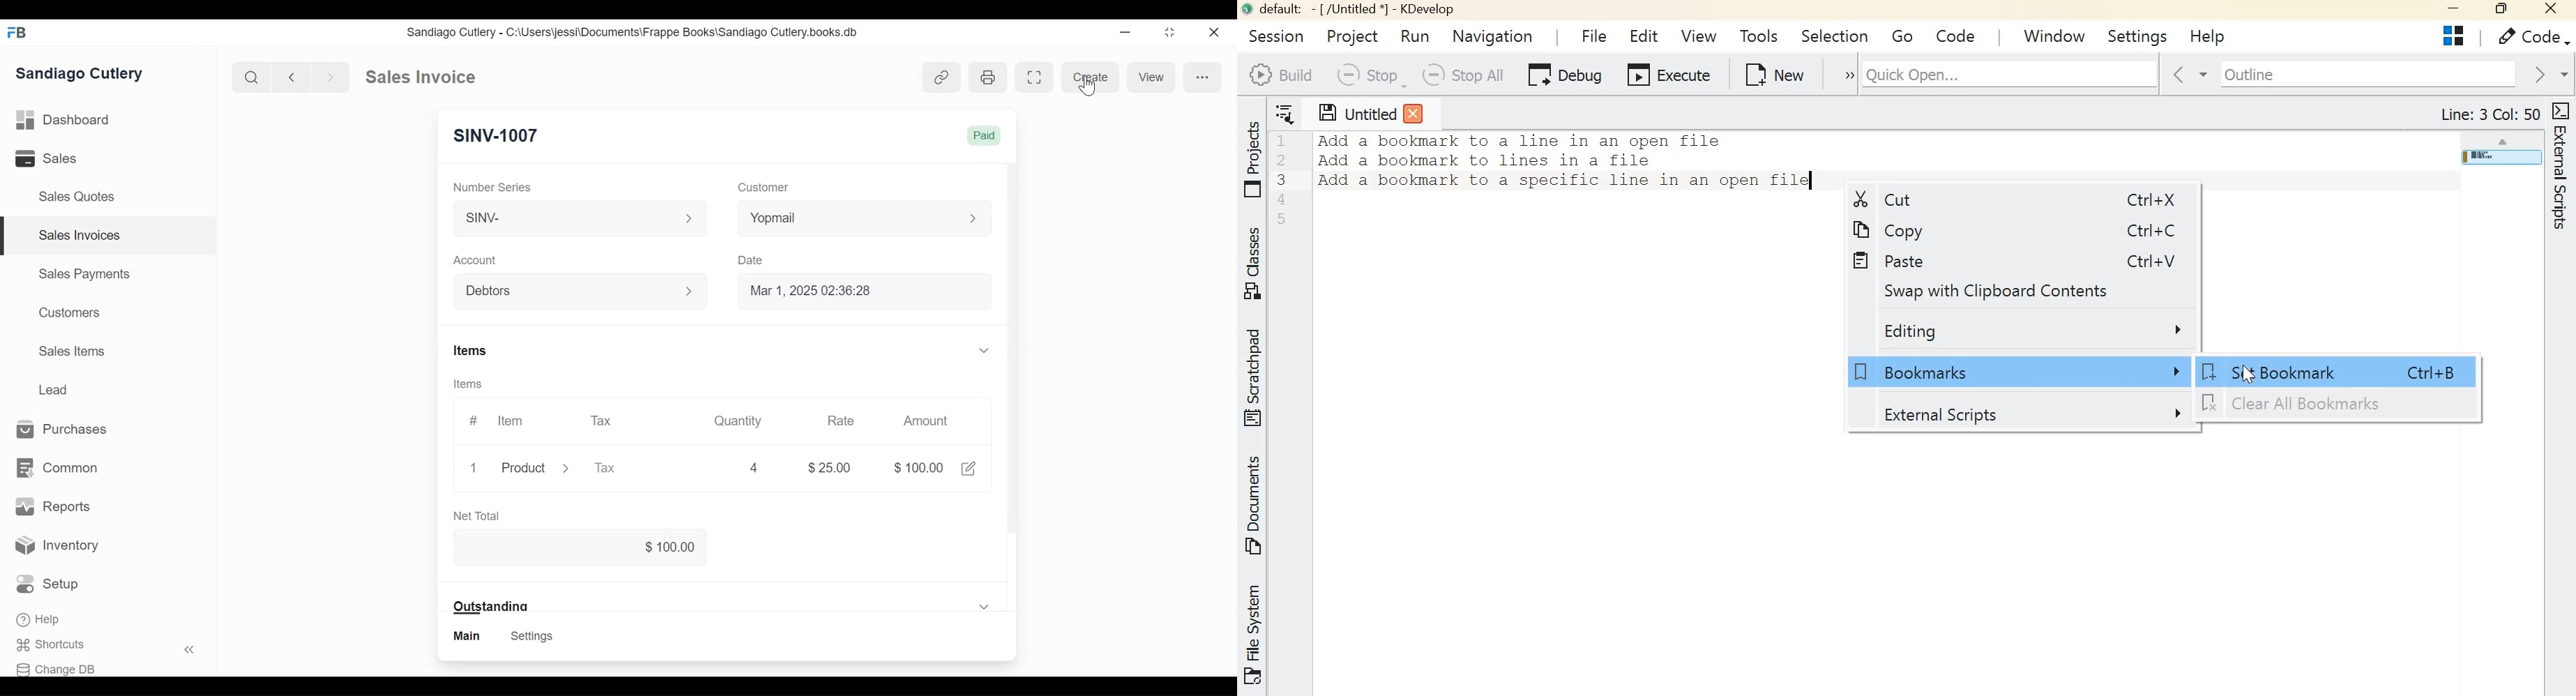  What do you see at coordinates (1088, 86) in the screenshot?
I see `Cursor` at bounding box center [1088, 86].